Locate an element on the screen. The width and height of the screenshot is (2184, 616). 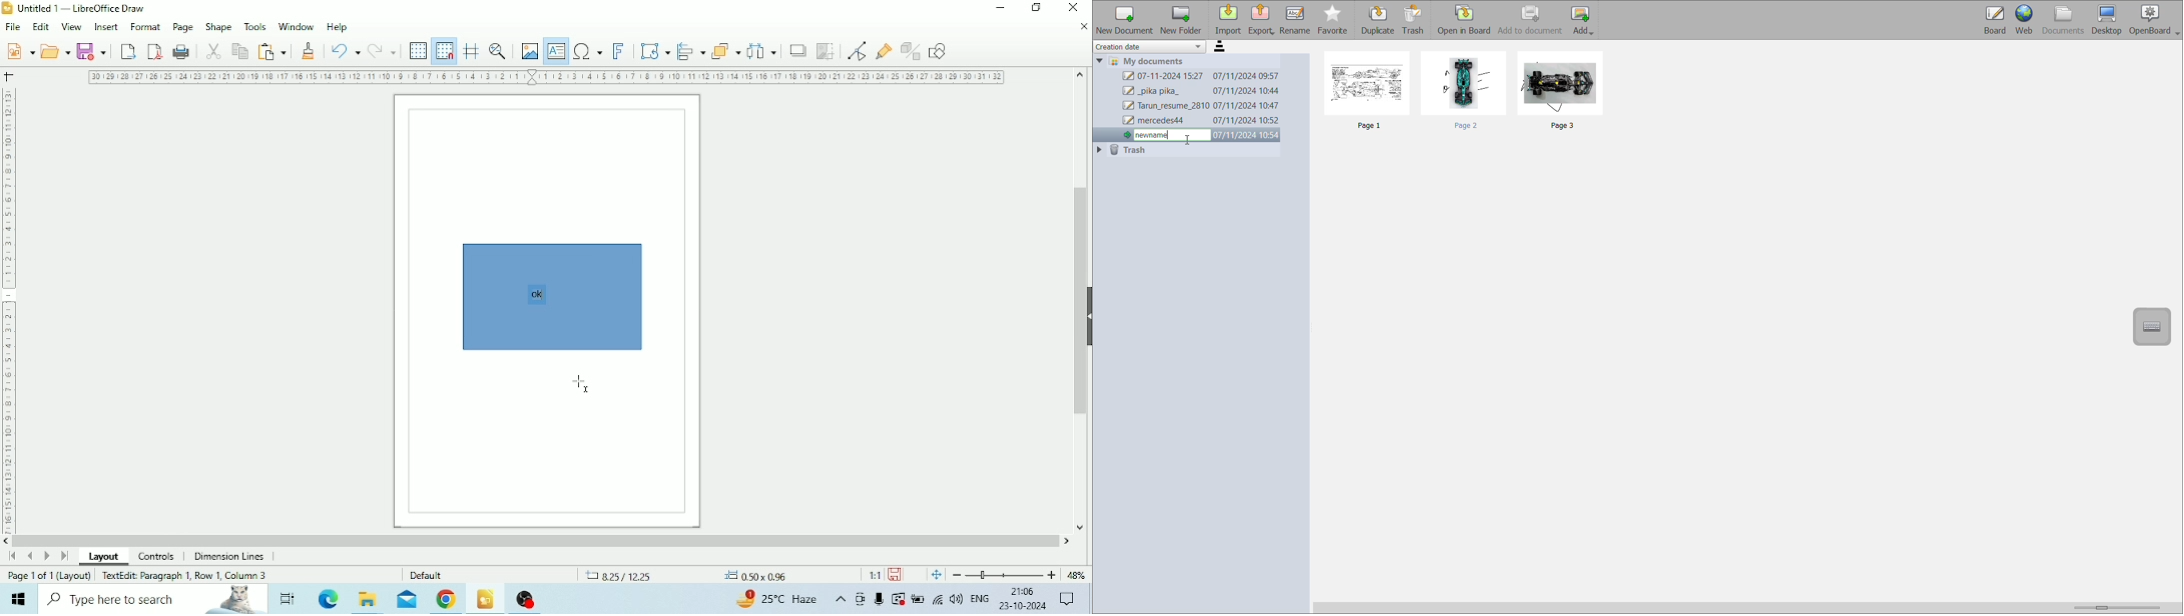
Export is located at coordinates (128, 52).